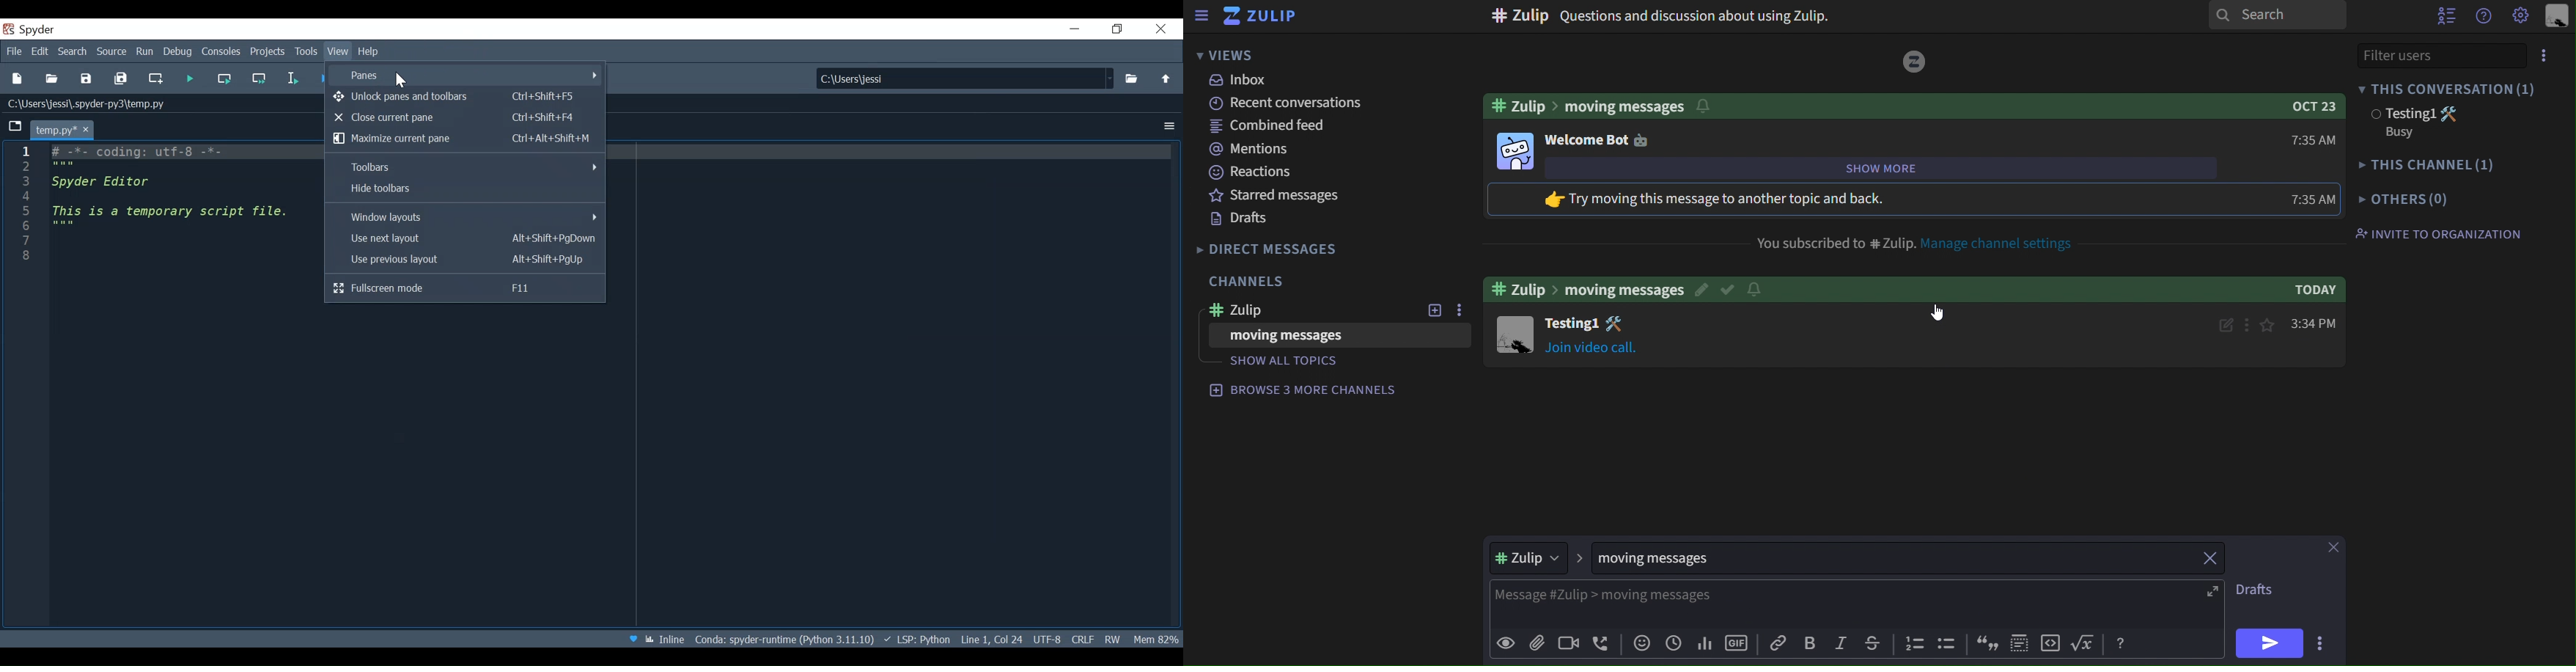  I want to click on C:\Users\jessi, so click(966, 78).